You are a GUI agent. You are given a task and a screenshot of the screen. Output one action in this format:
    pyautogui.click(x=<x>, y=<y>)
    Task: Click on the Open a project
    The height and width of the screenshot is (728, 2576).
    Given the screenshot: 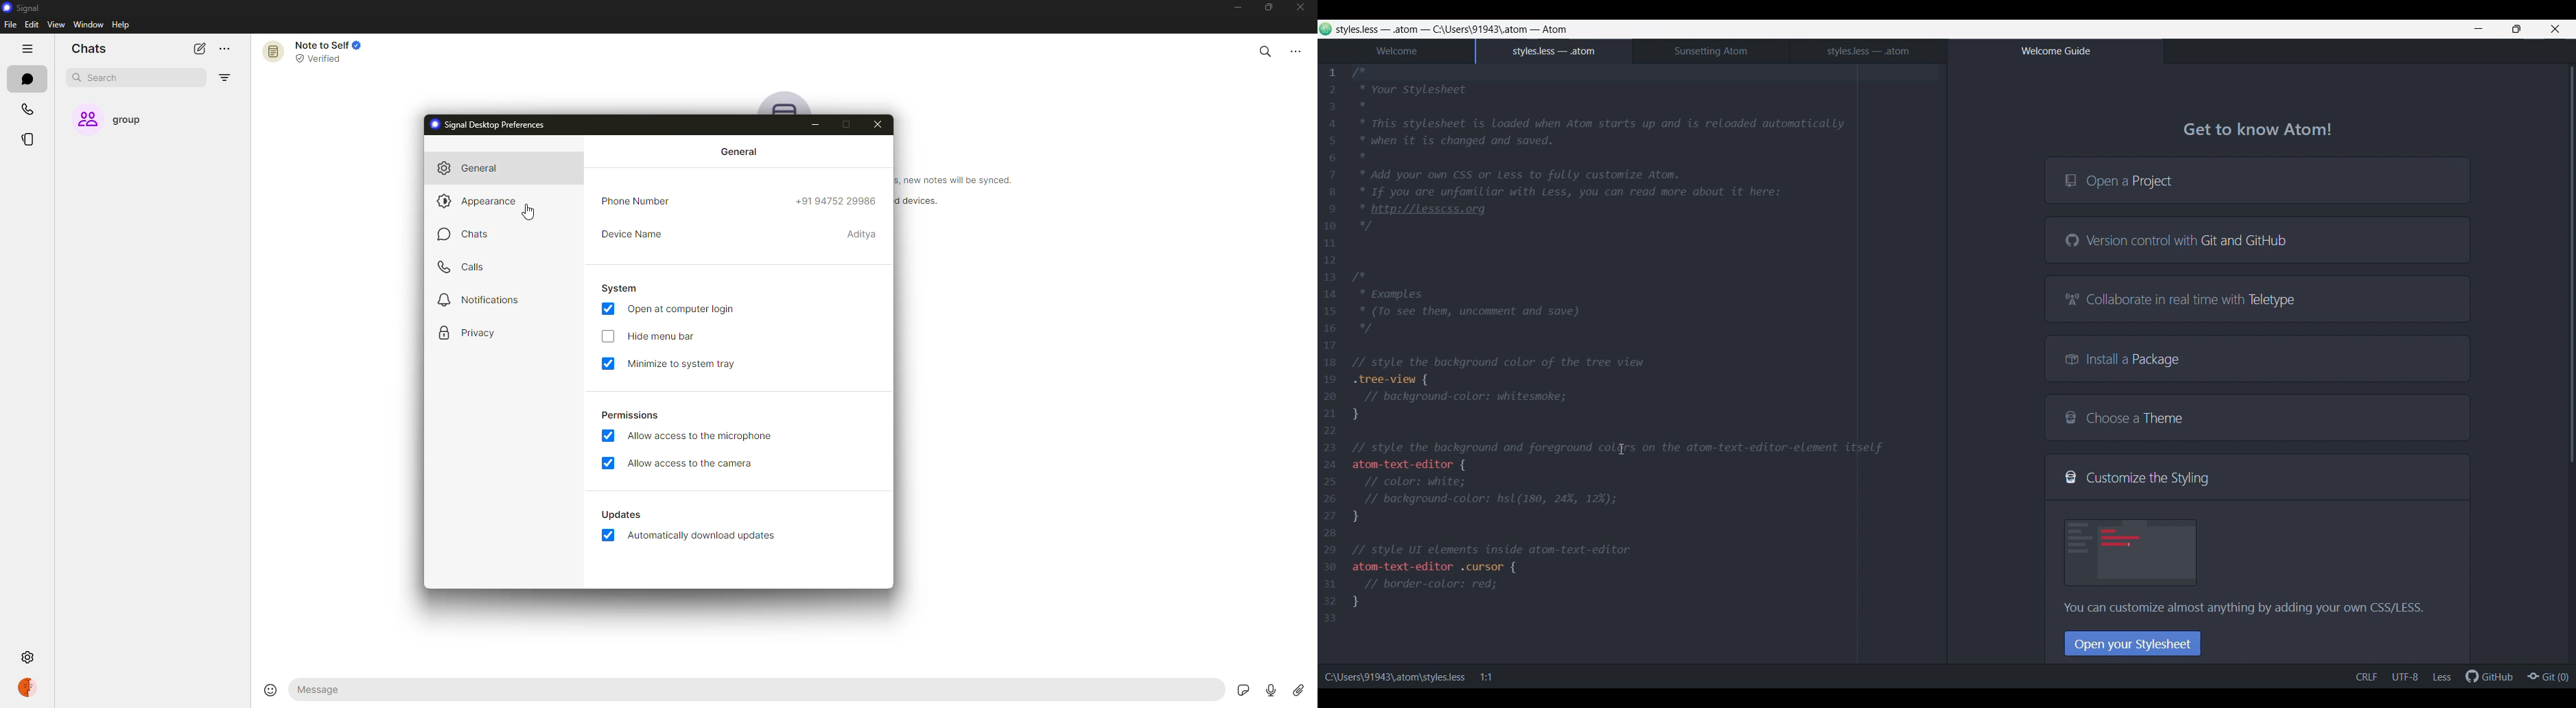 What is the action you would take?
    pyautogui.click(x=2257, y=180)
    